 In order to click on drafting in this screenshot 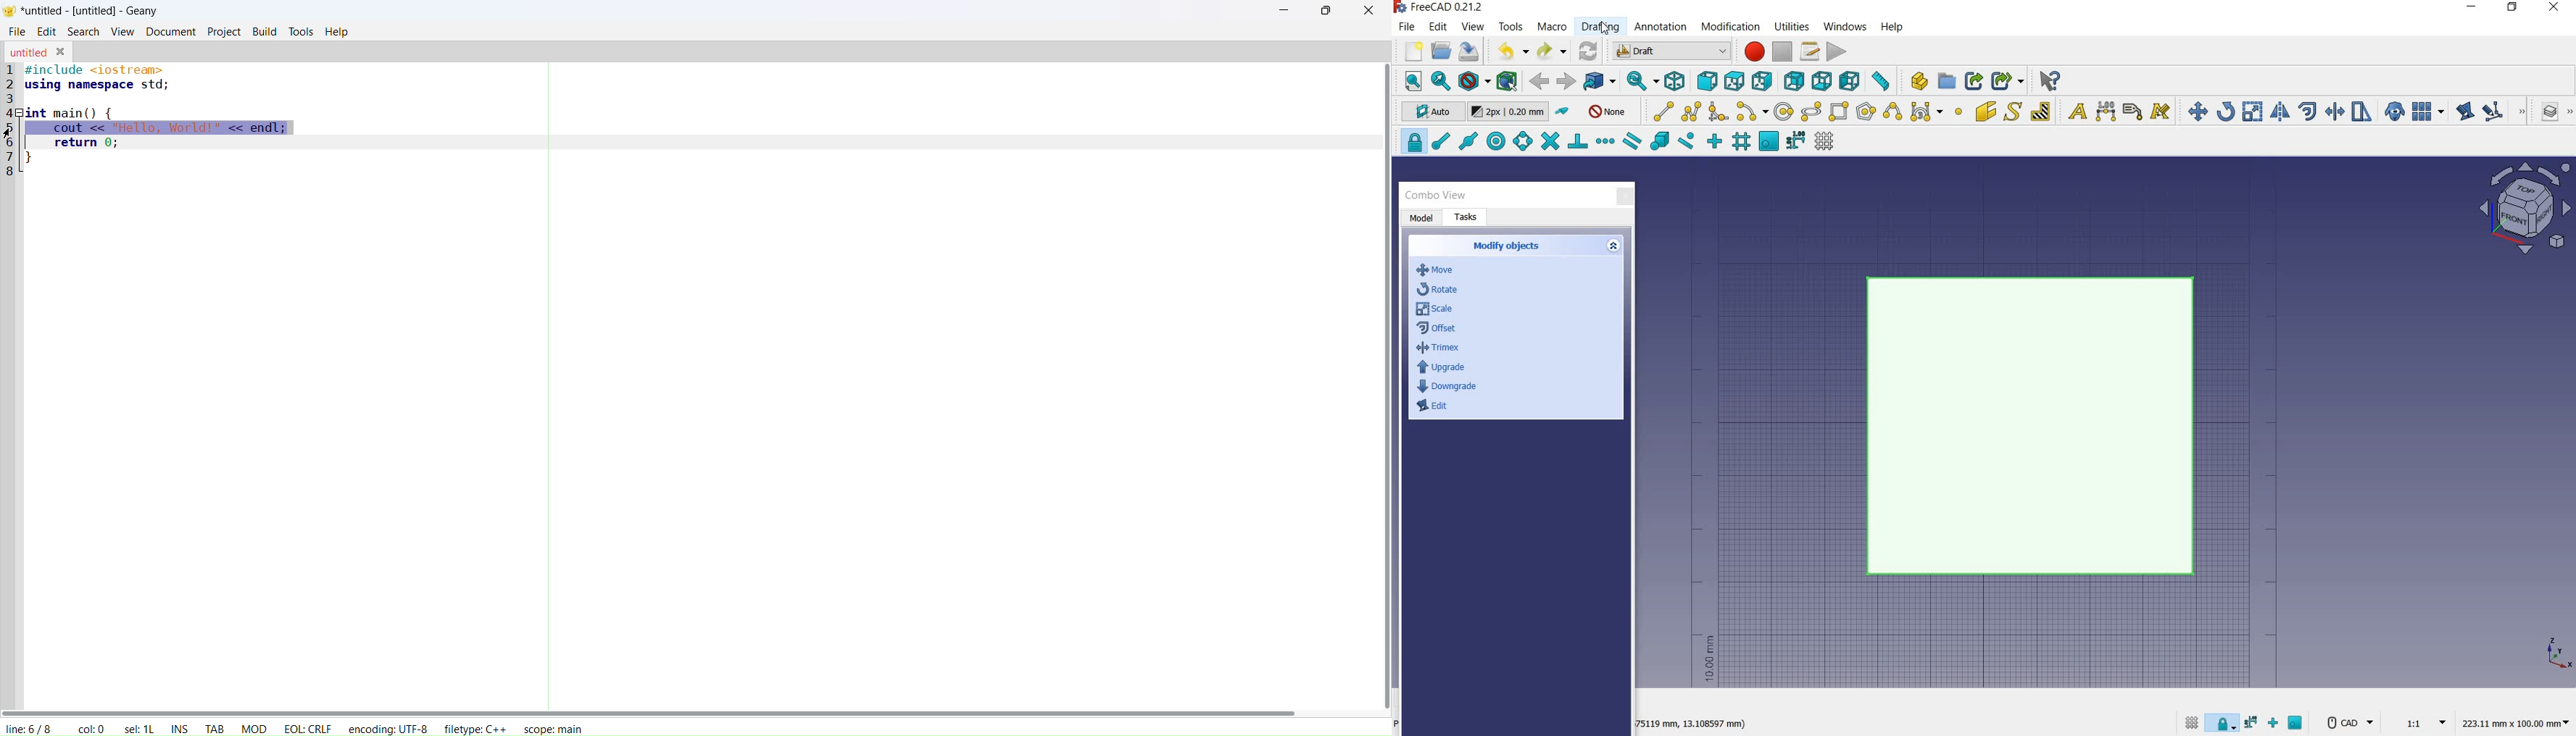, I will do `click(1601, 27)`.